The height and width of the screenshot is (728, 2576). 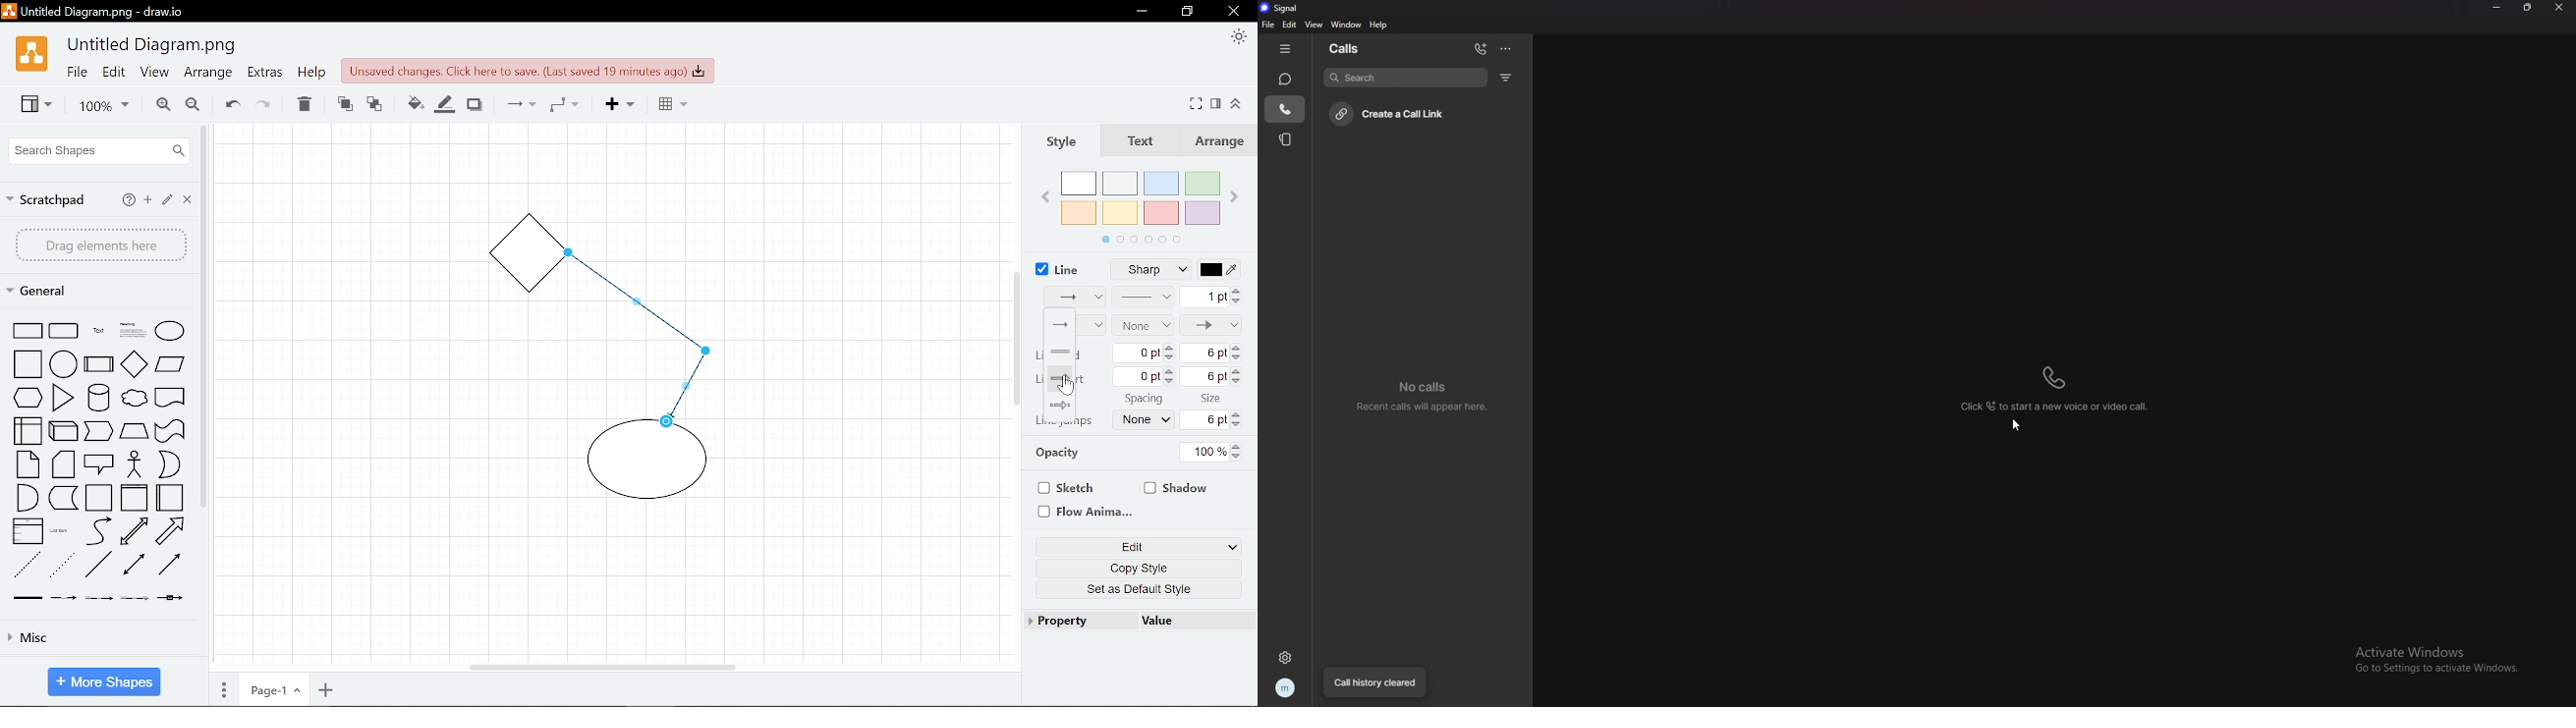 What do you see at coordinates (171, 498) in the screenshot?
I see `shape` at bounding box center [171, 498].